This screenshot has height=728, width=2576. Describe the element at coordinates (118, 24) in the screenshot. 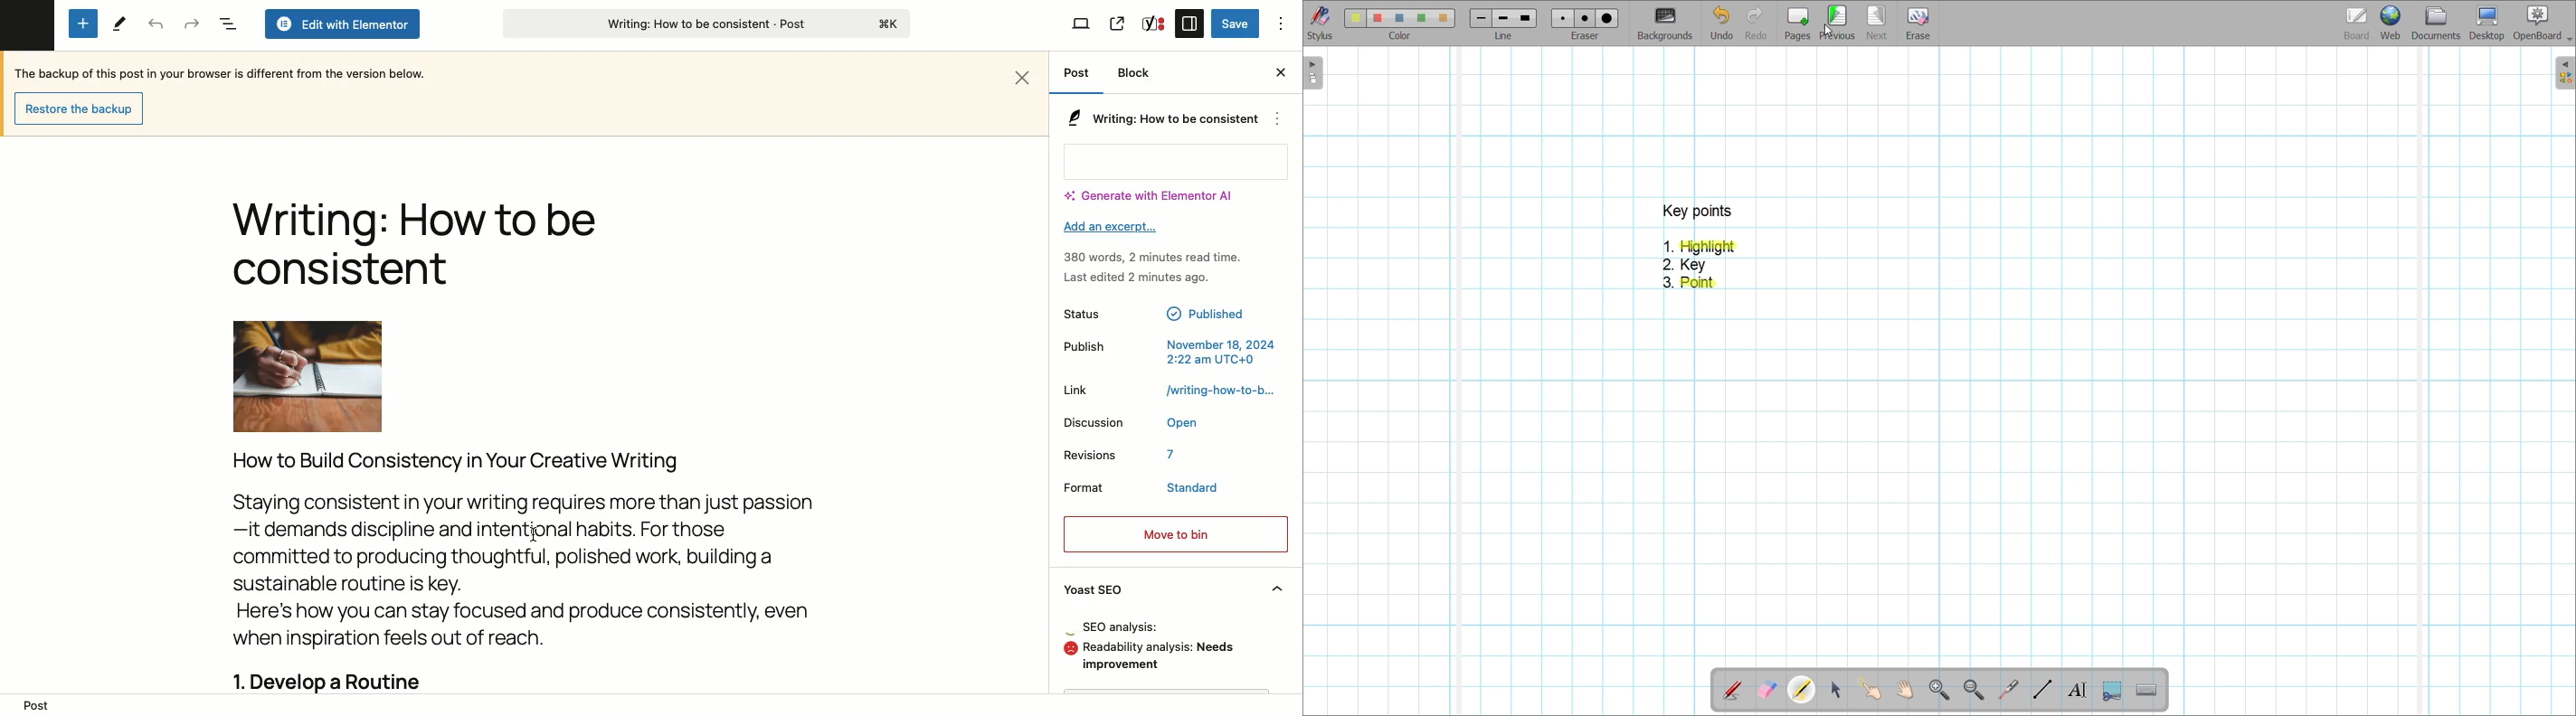

I see `Tools` at that location.